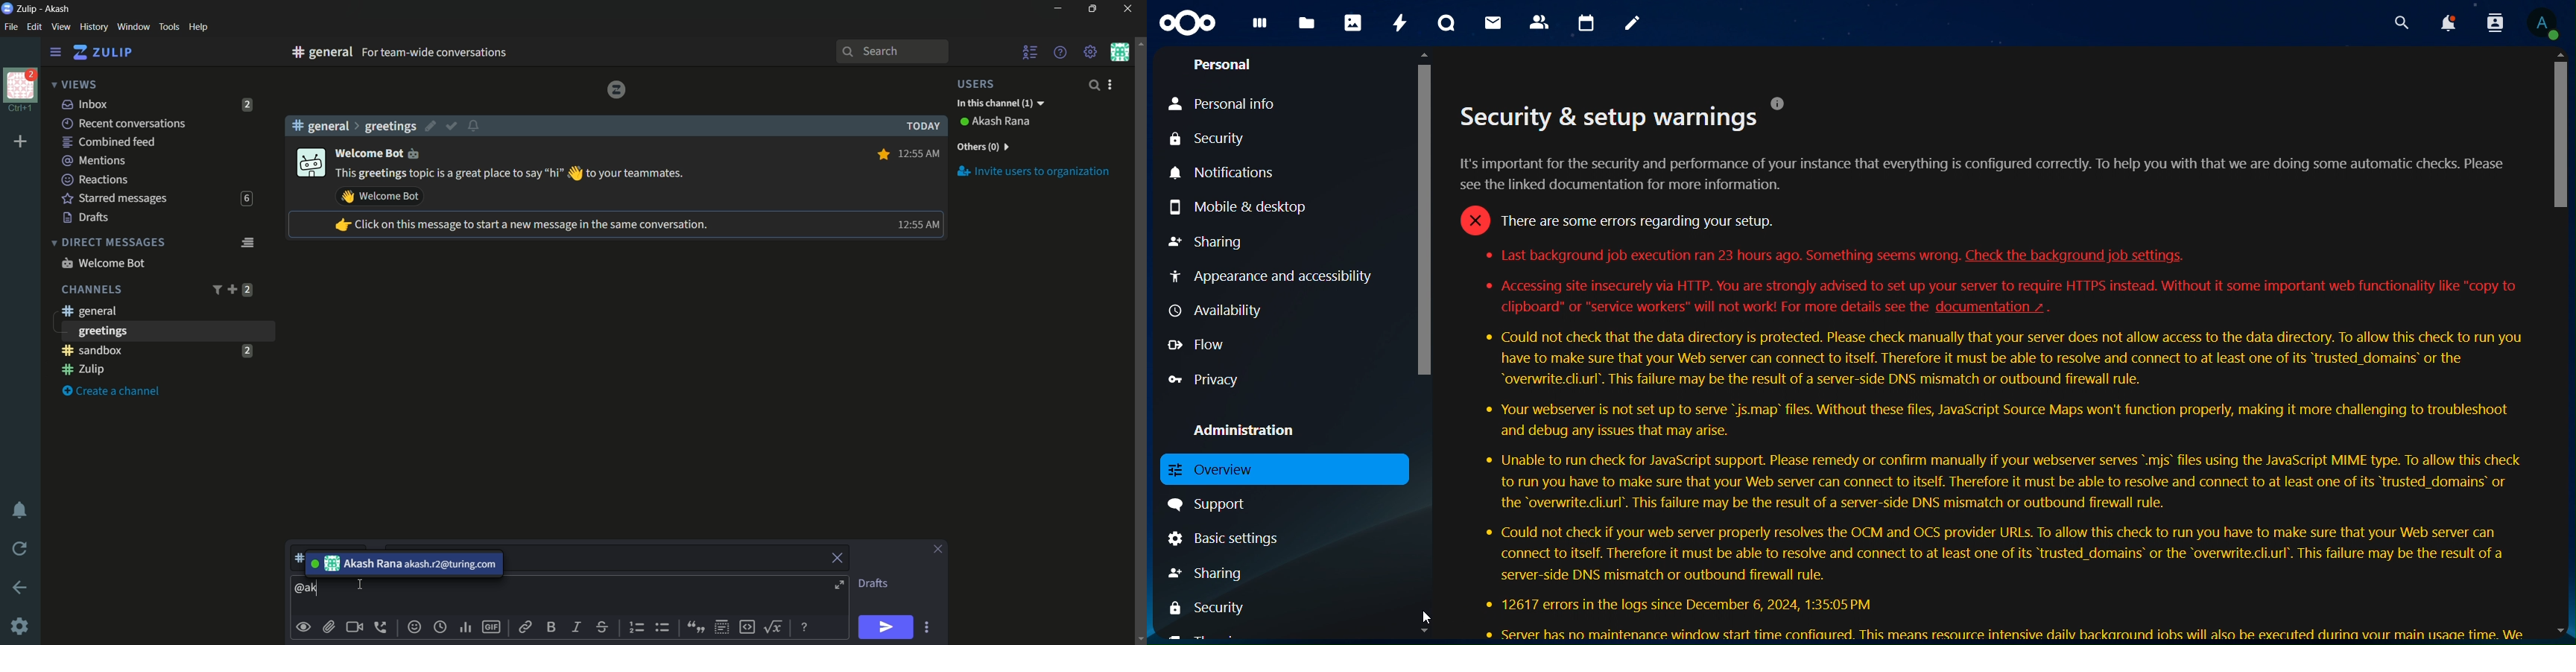  Describe the element at coordinates (1216, 311) in the screenshot. I see `availability` at that location.